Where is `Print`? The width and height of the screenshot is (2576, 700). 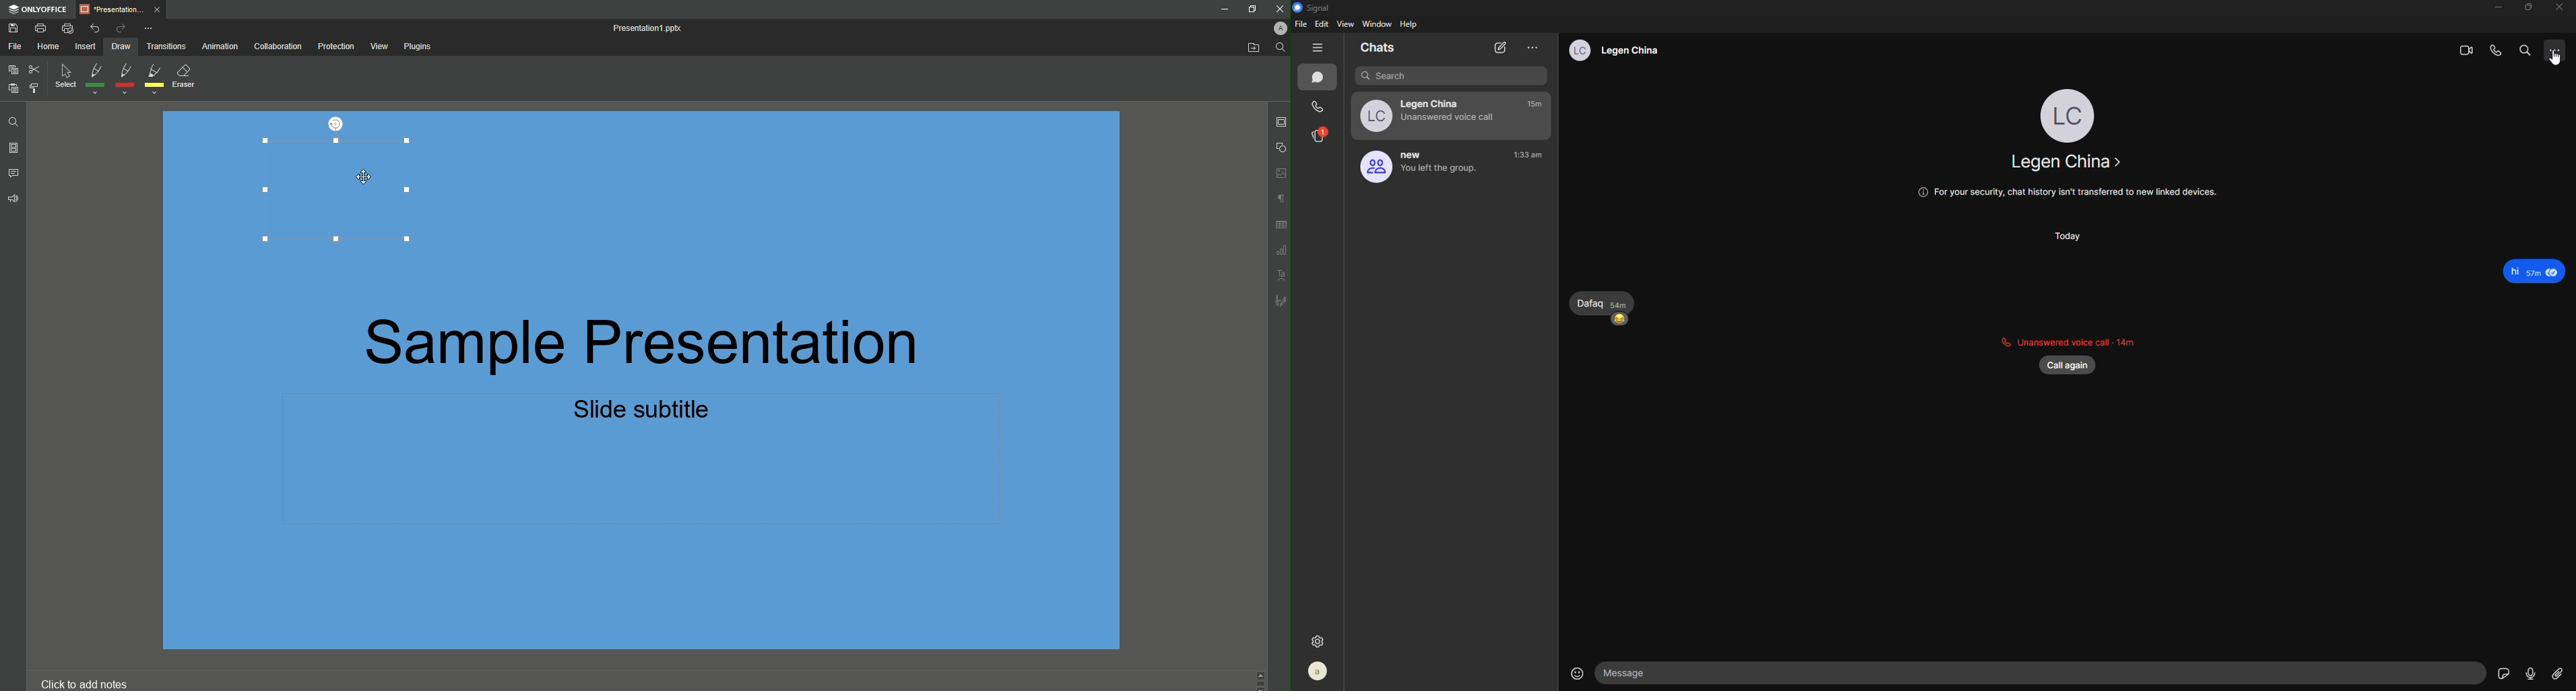
Print is located at coordinates (44, 28).